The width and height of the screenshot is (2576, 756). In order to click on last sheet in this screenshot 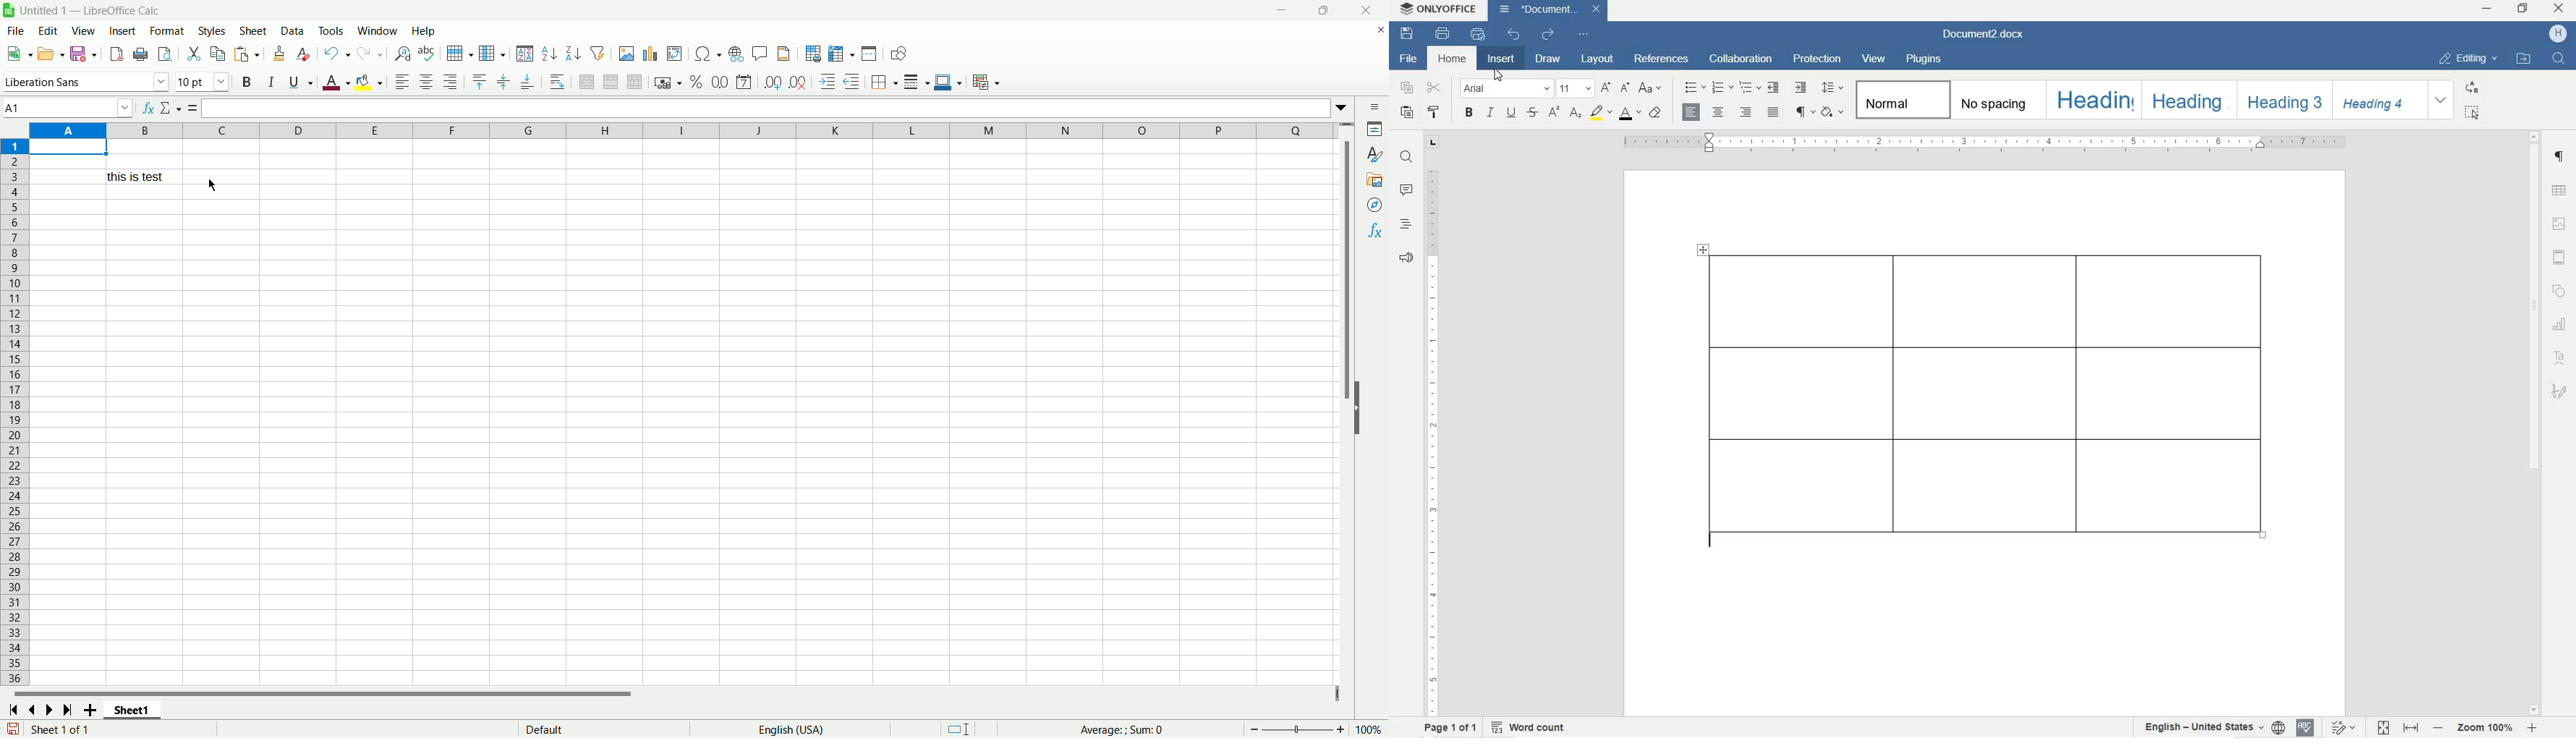, I will do `click(67, 710)`.